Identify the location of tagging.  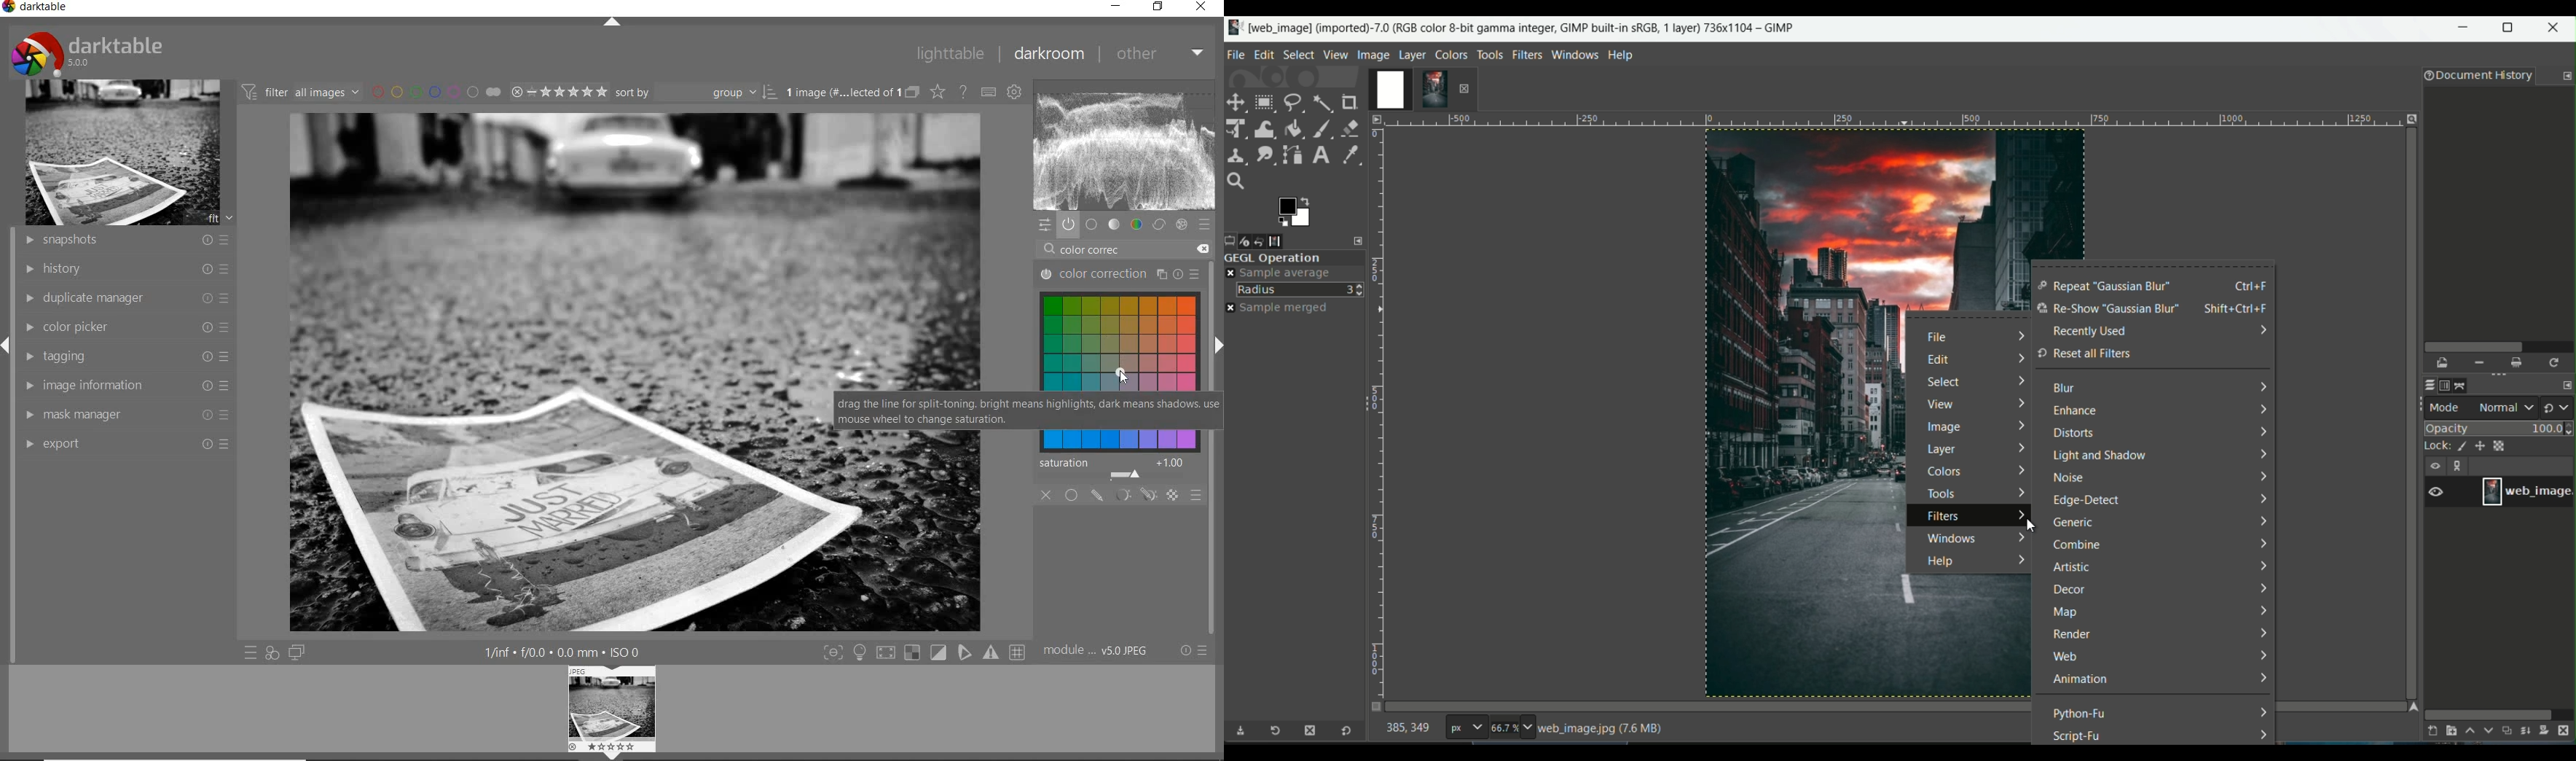
(125, 359).